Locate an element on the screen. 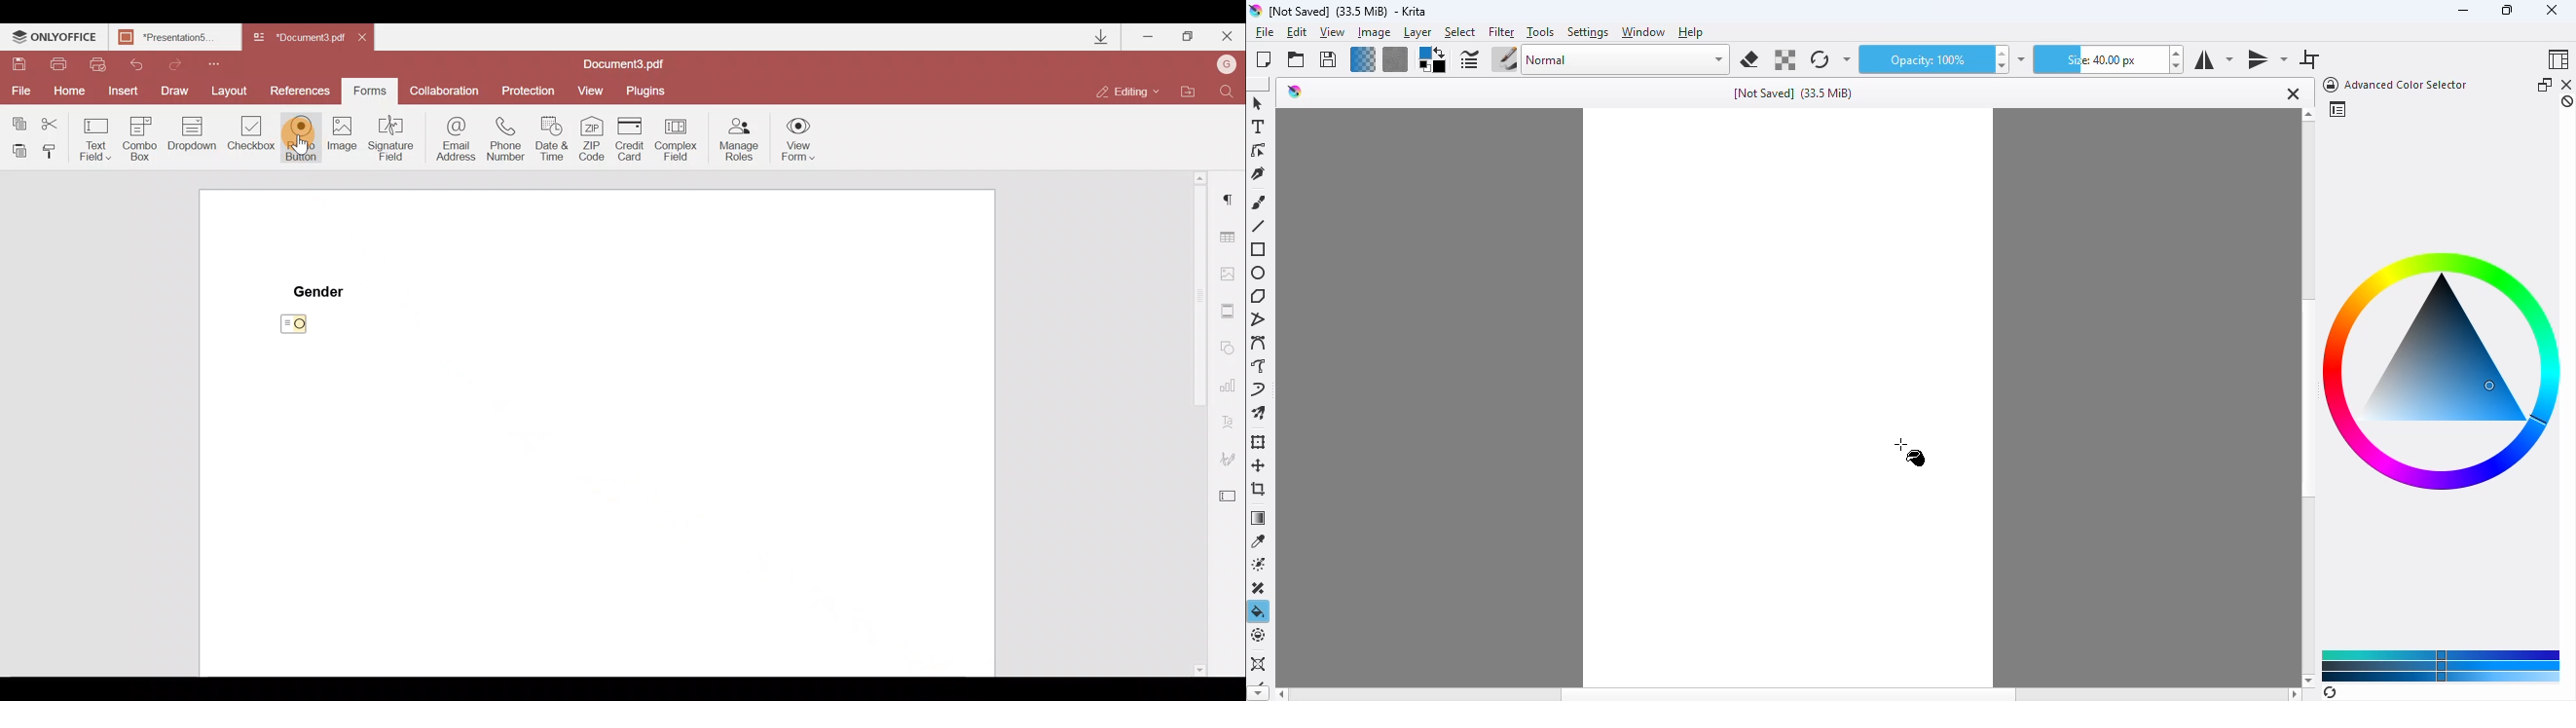  Image settings is located at coordinates (1234, 275).